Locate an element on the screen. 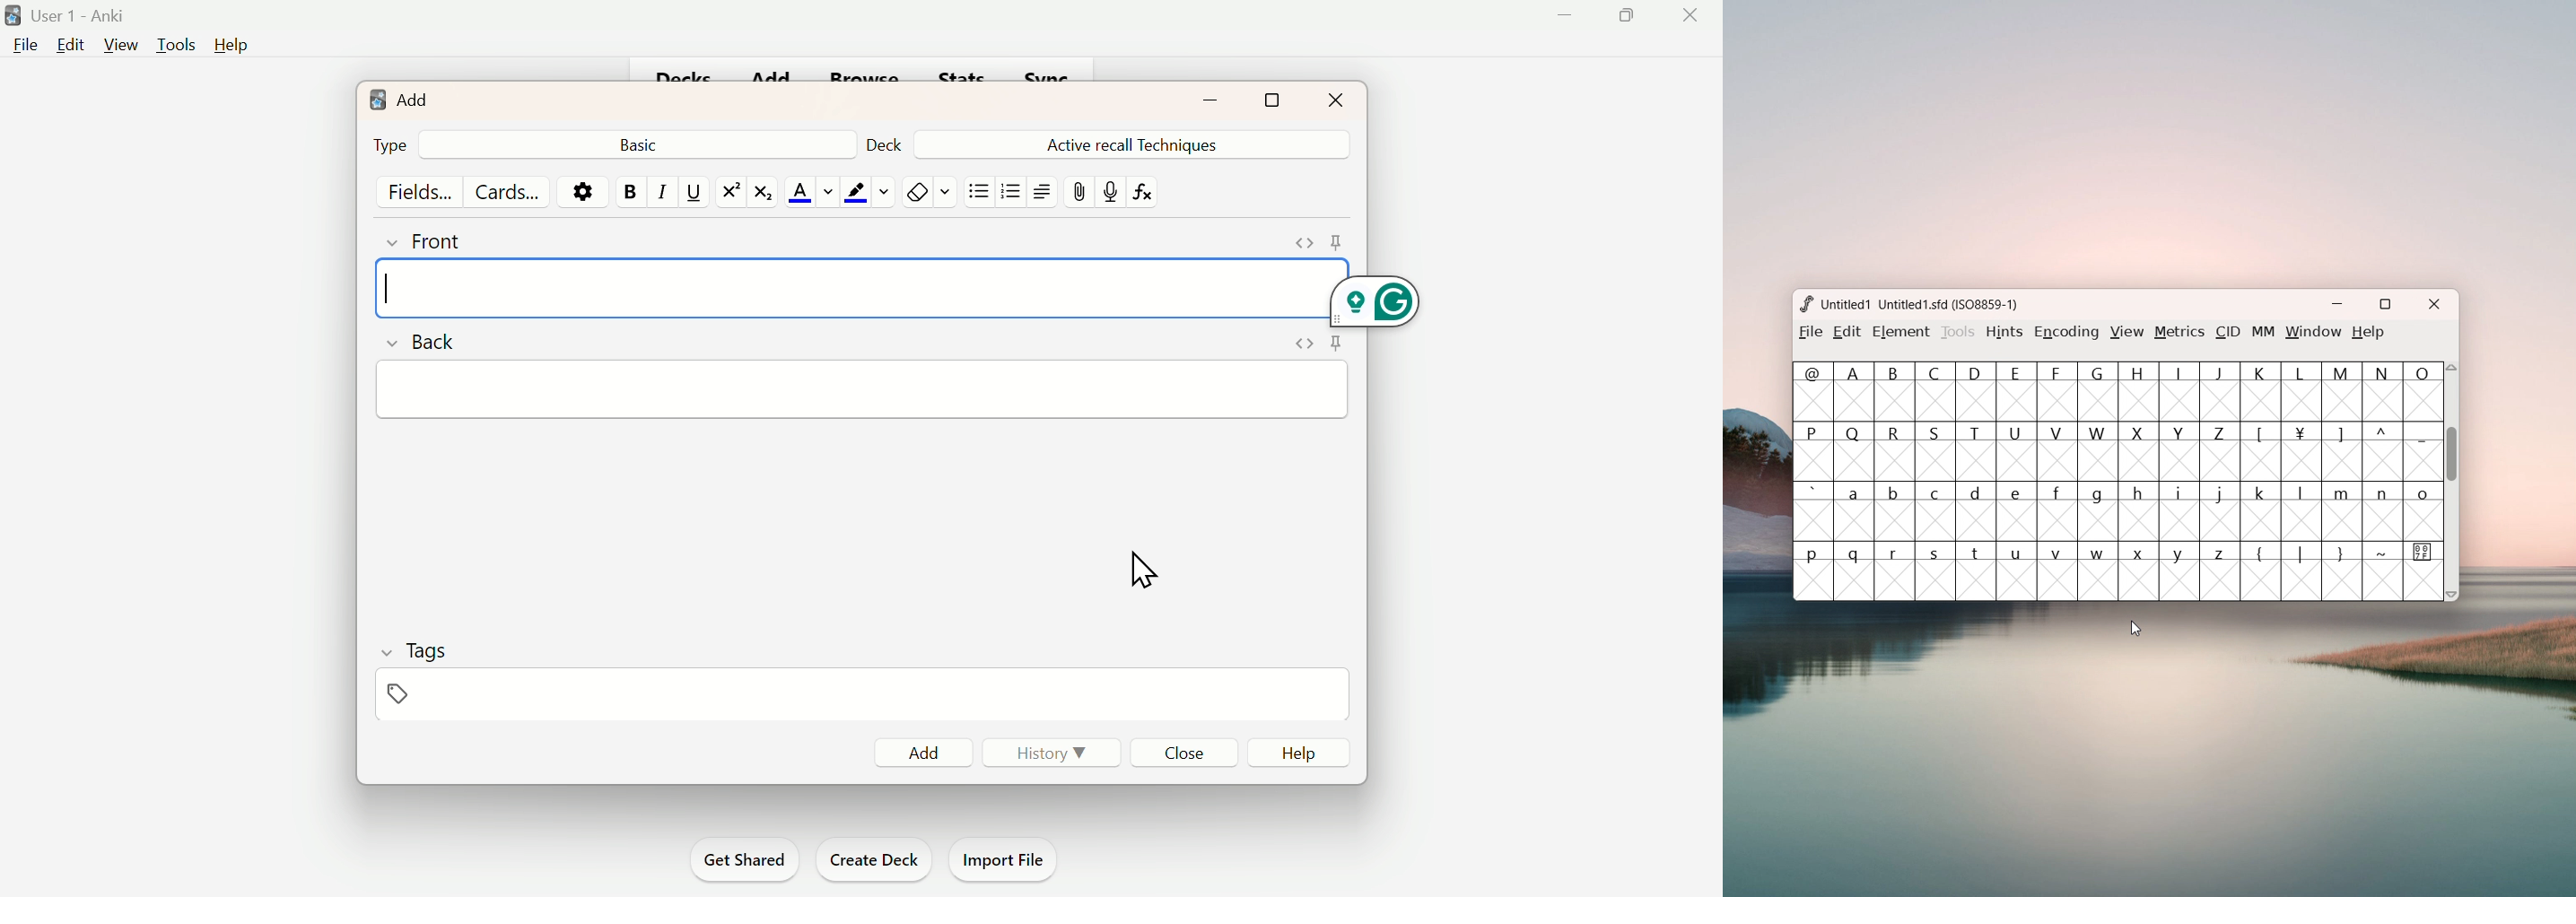 The image size is (2576, 924). Text Alignment is located at coordinates (1040, 190).